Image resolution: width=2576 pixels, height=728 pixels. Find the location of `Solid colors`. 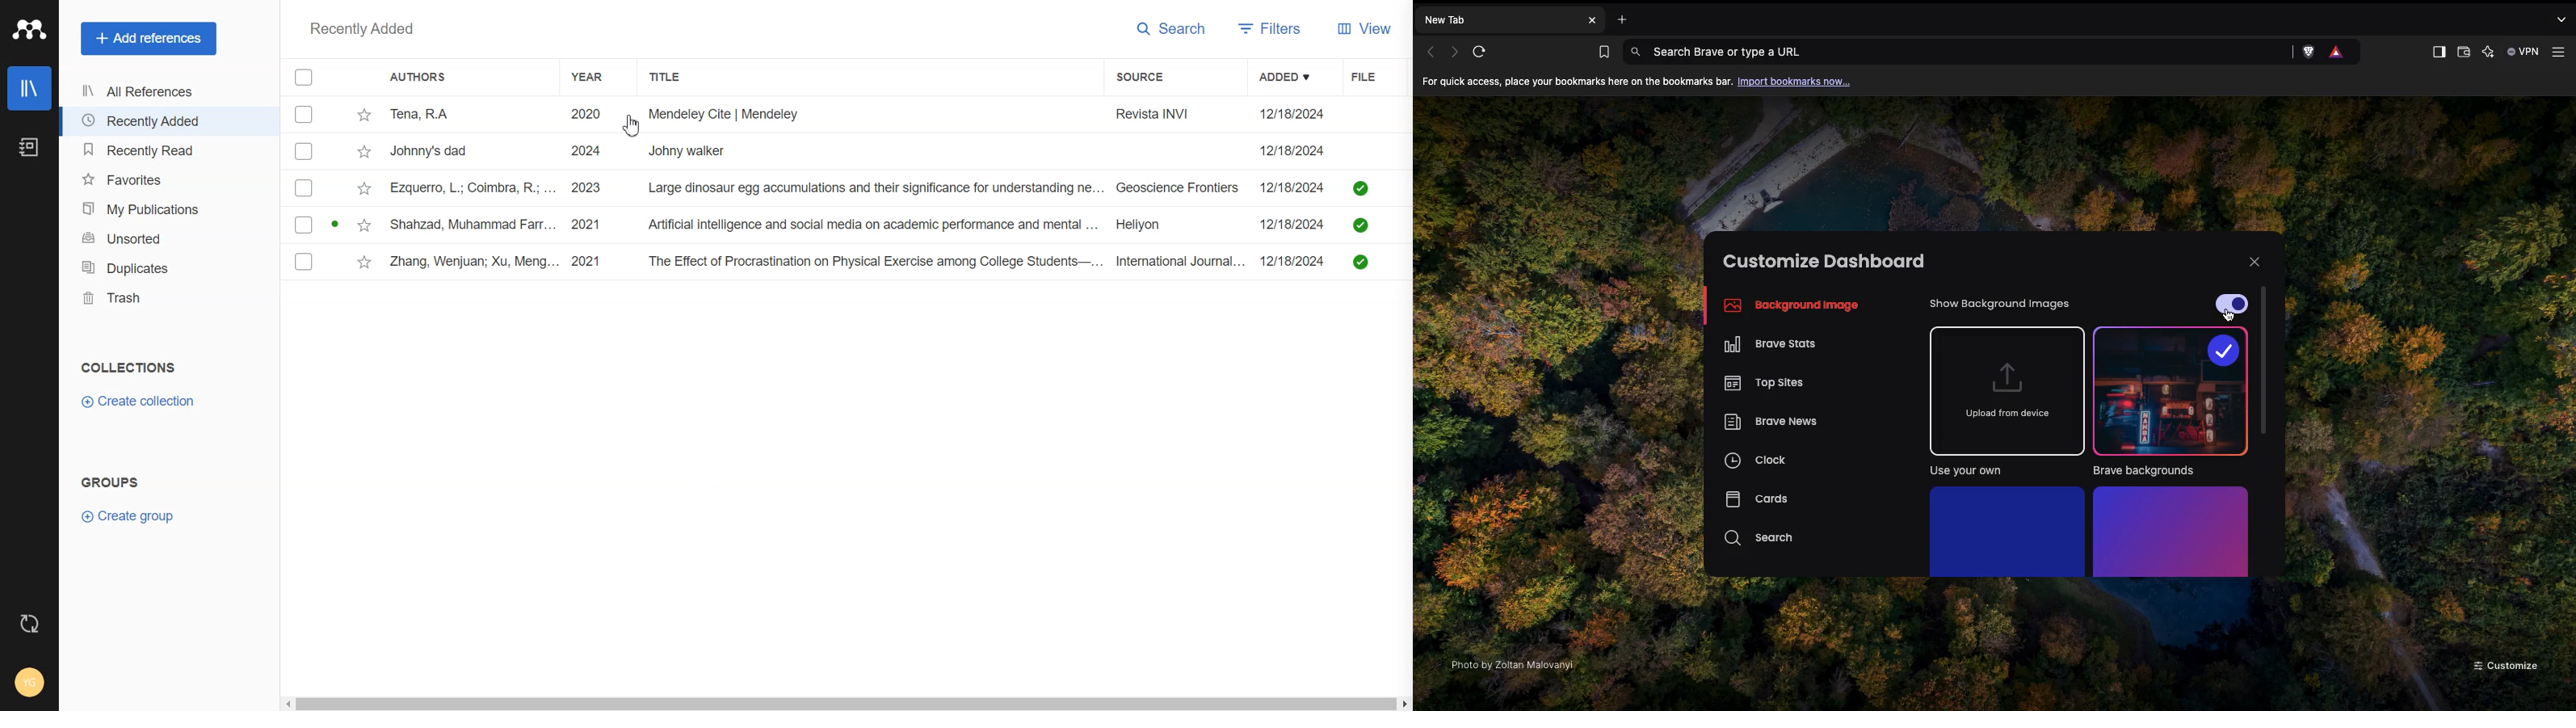

Solid colors is located at coordinates (2007, 530).